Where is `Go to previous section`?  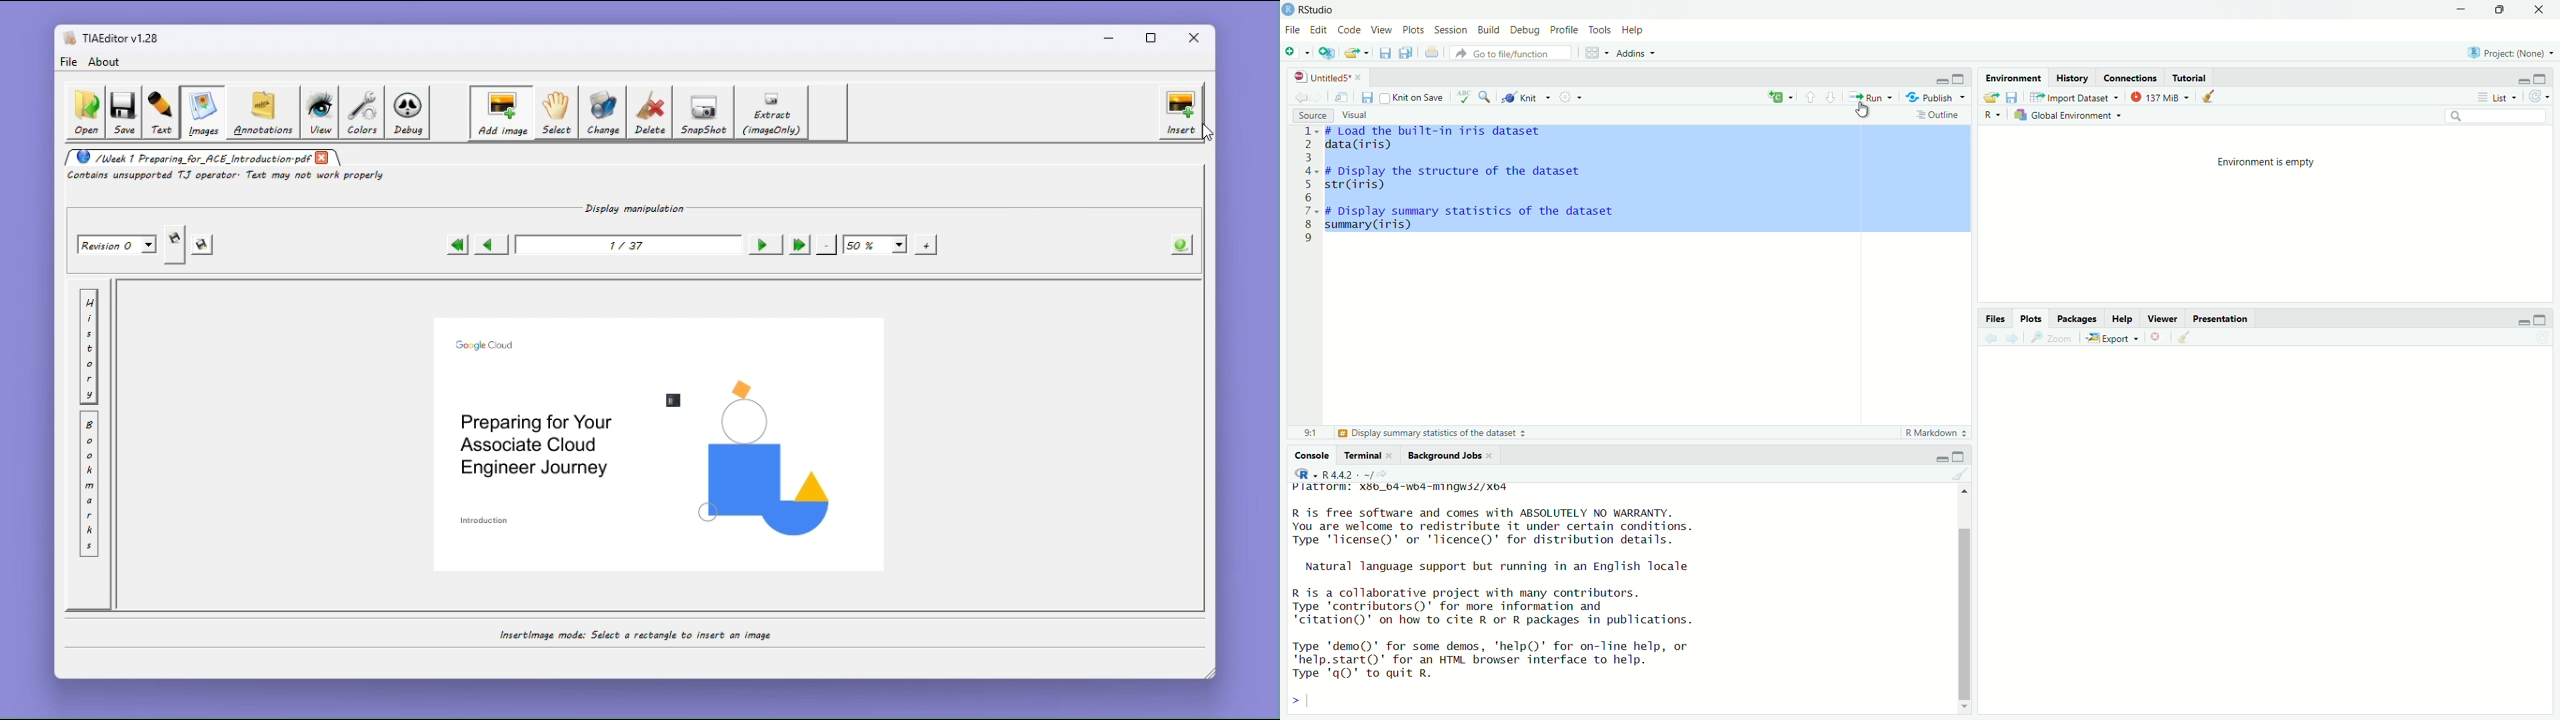 Go to previous section is located at coordinates (1811, 97).